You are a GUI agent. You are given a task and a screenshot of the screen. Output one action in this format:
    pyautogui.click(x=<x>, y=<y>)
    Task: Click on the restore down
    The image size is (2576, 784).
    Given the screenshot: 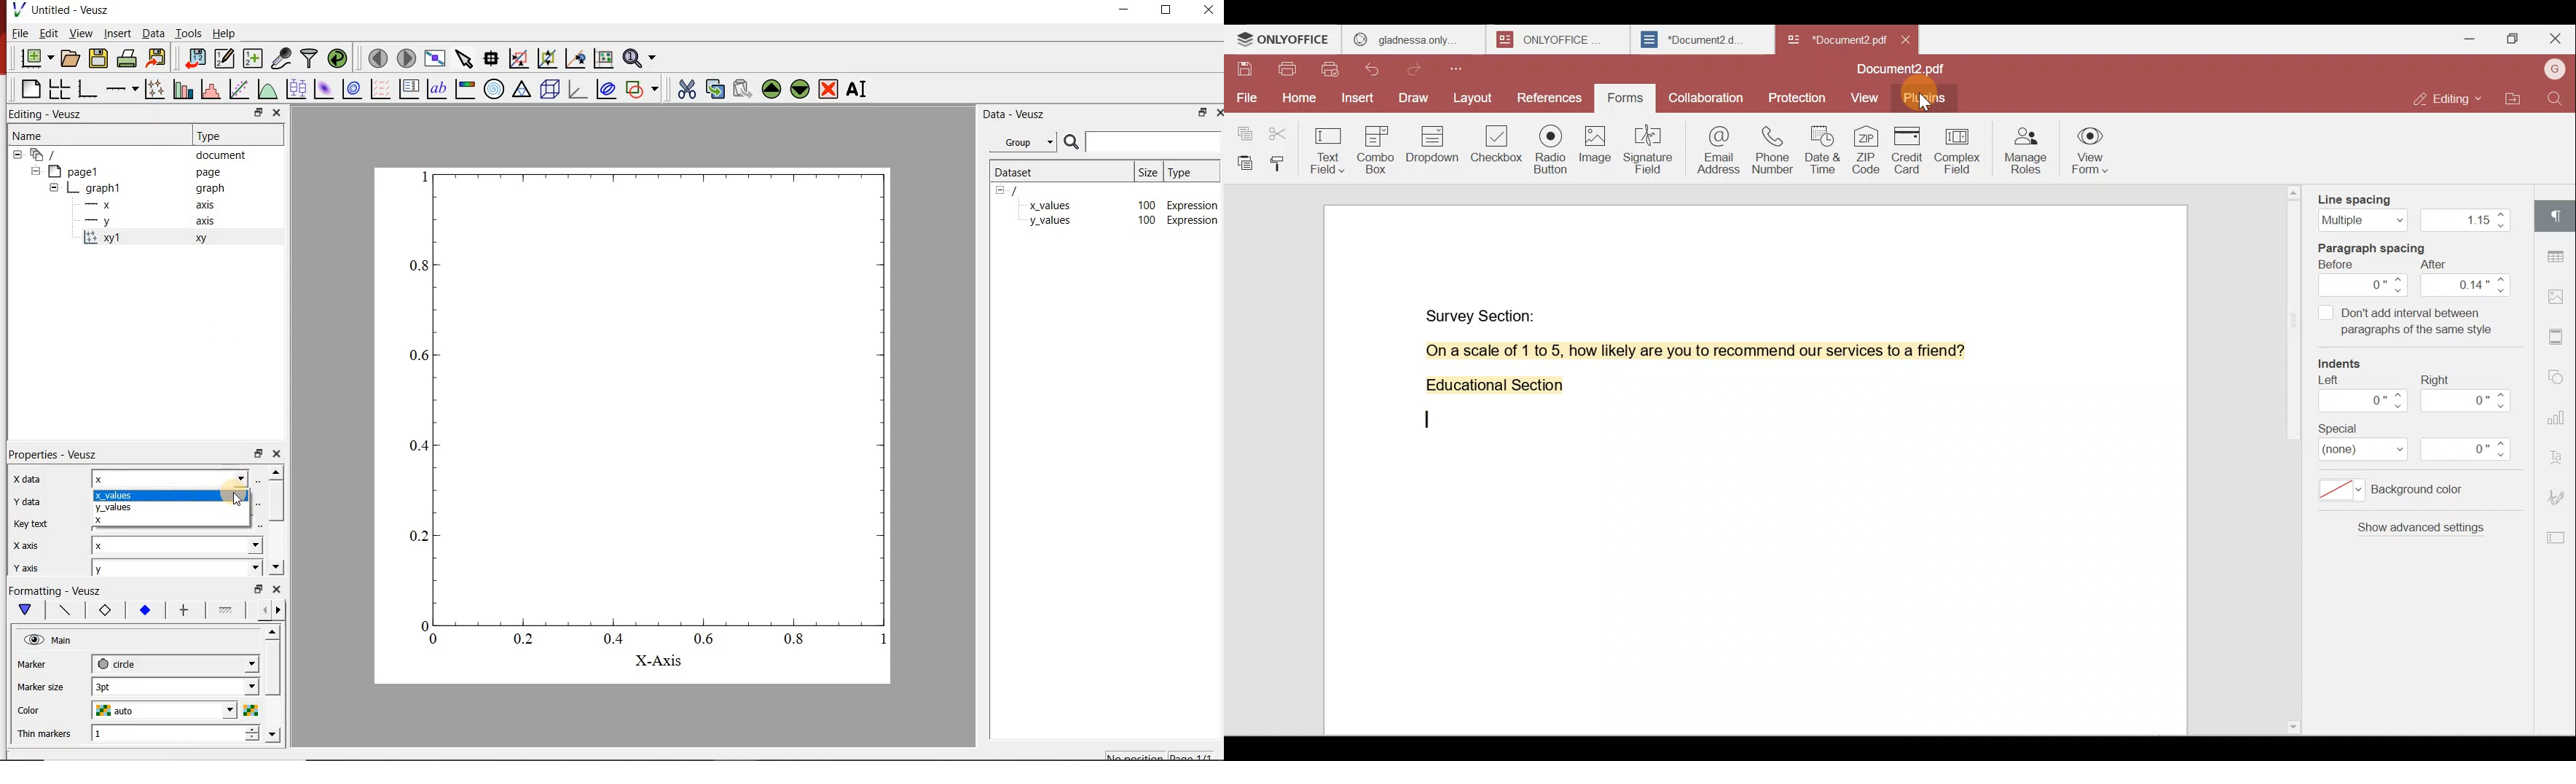 What is the action you would take?
    pyautogui.click(x=1199, y=112)
    